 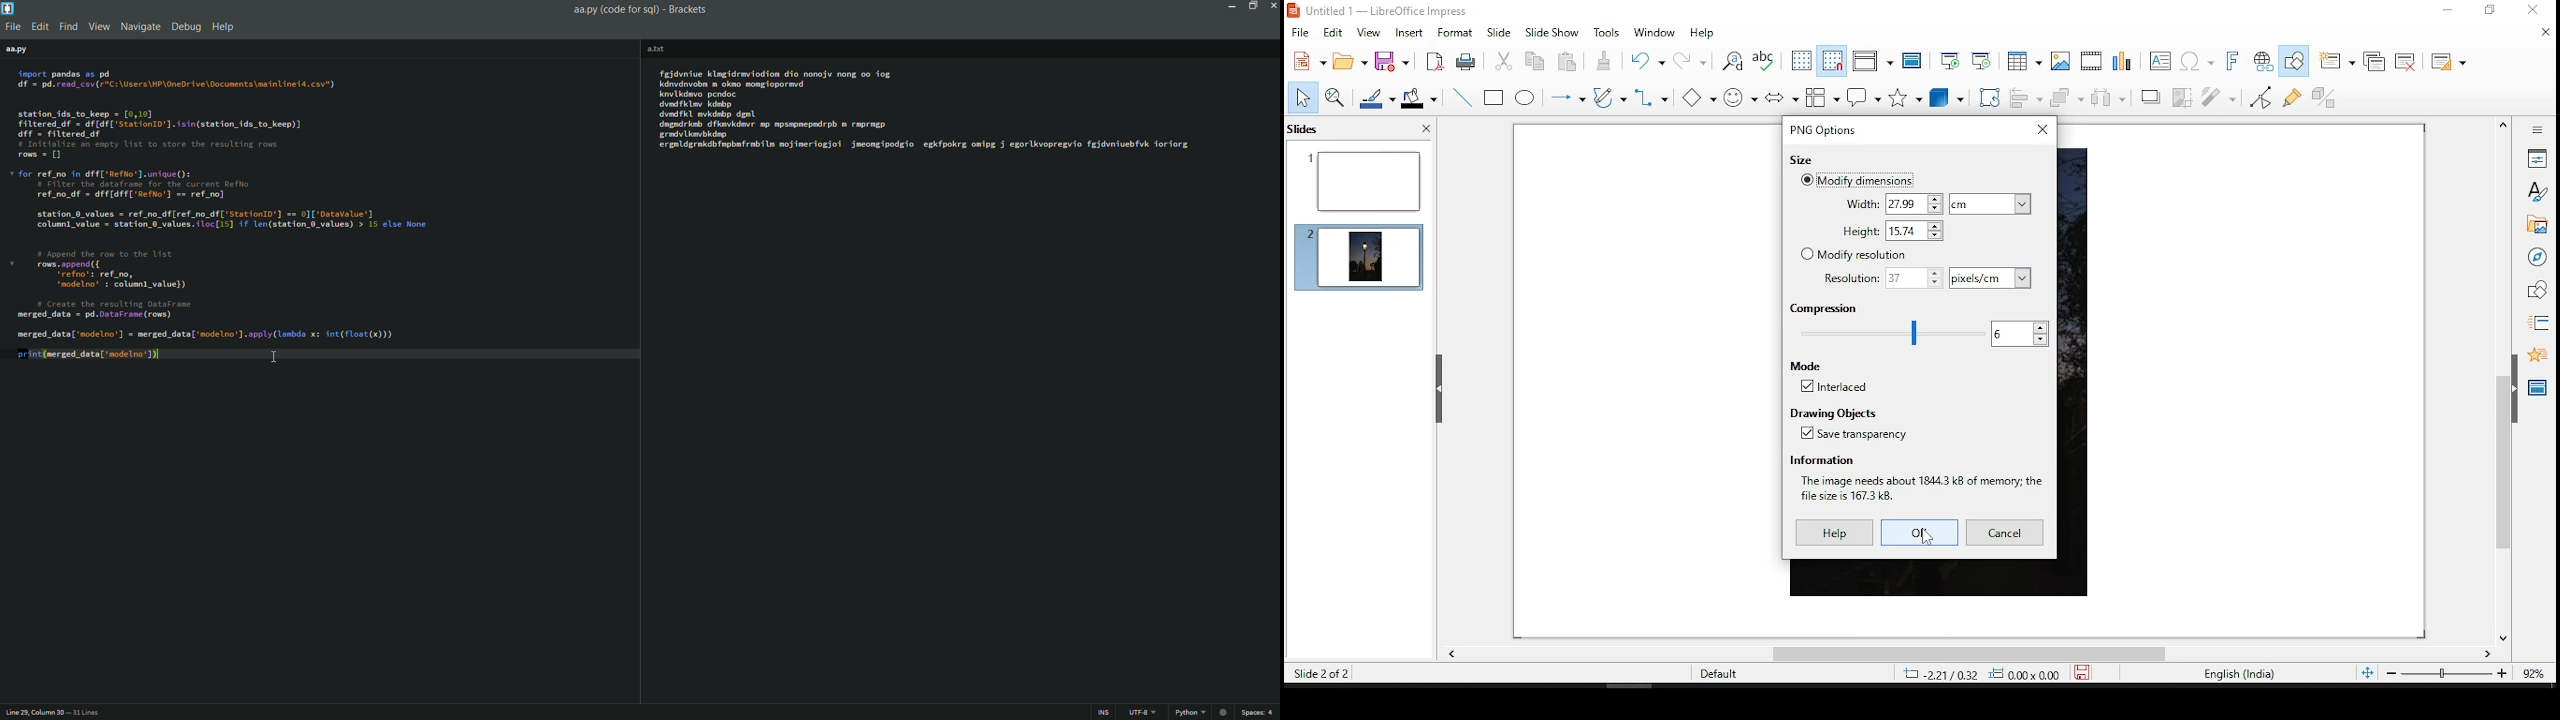 I want to click on master slide, so click(x=1915, y=60).